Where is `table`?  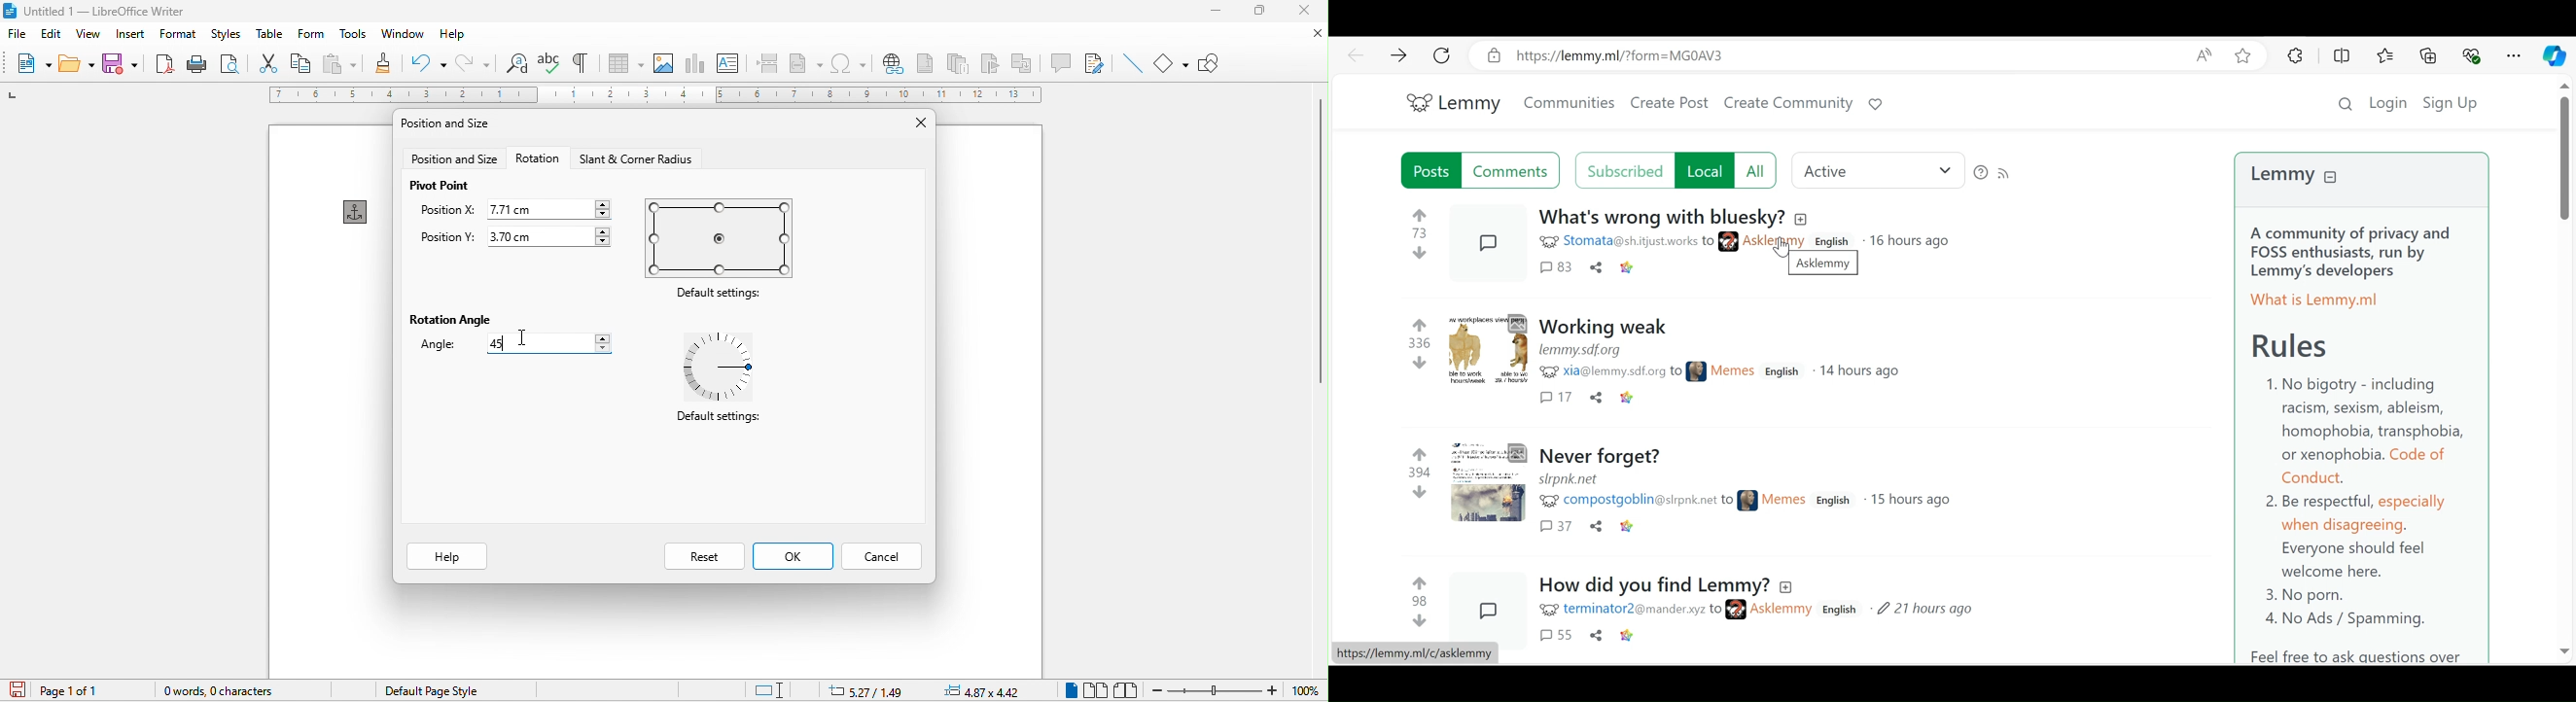 table is located at coordinates (268, 36).